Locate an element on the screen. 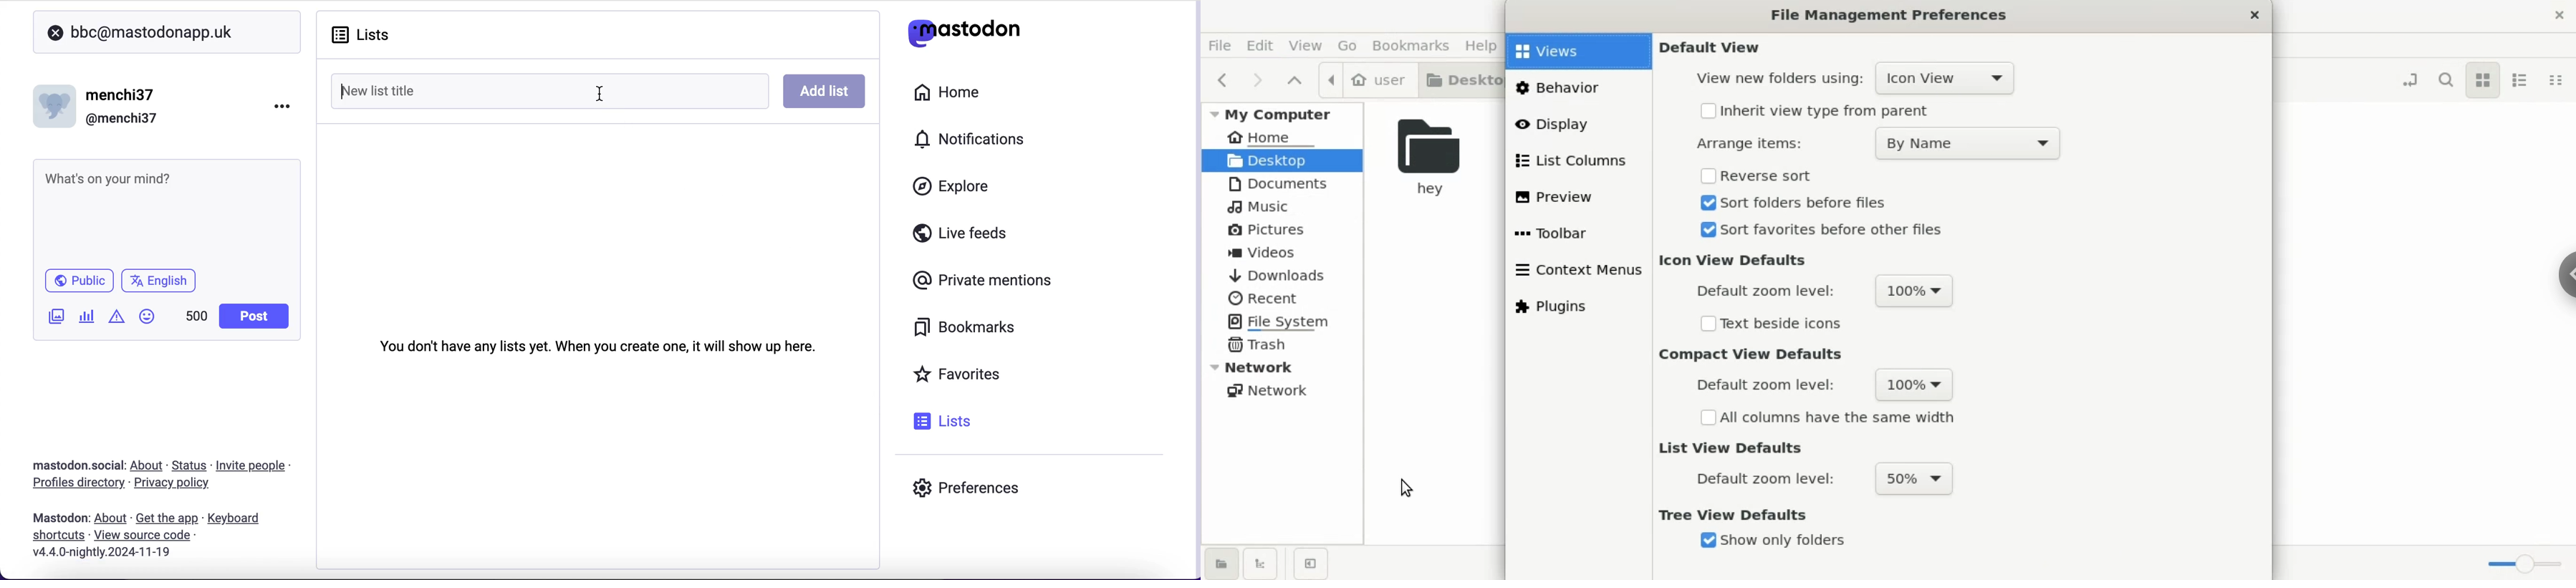 The width and height of the screenshot is (2576, 588). profiles directory is located at coordinates (73, 484).